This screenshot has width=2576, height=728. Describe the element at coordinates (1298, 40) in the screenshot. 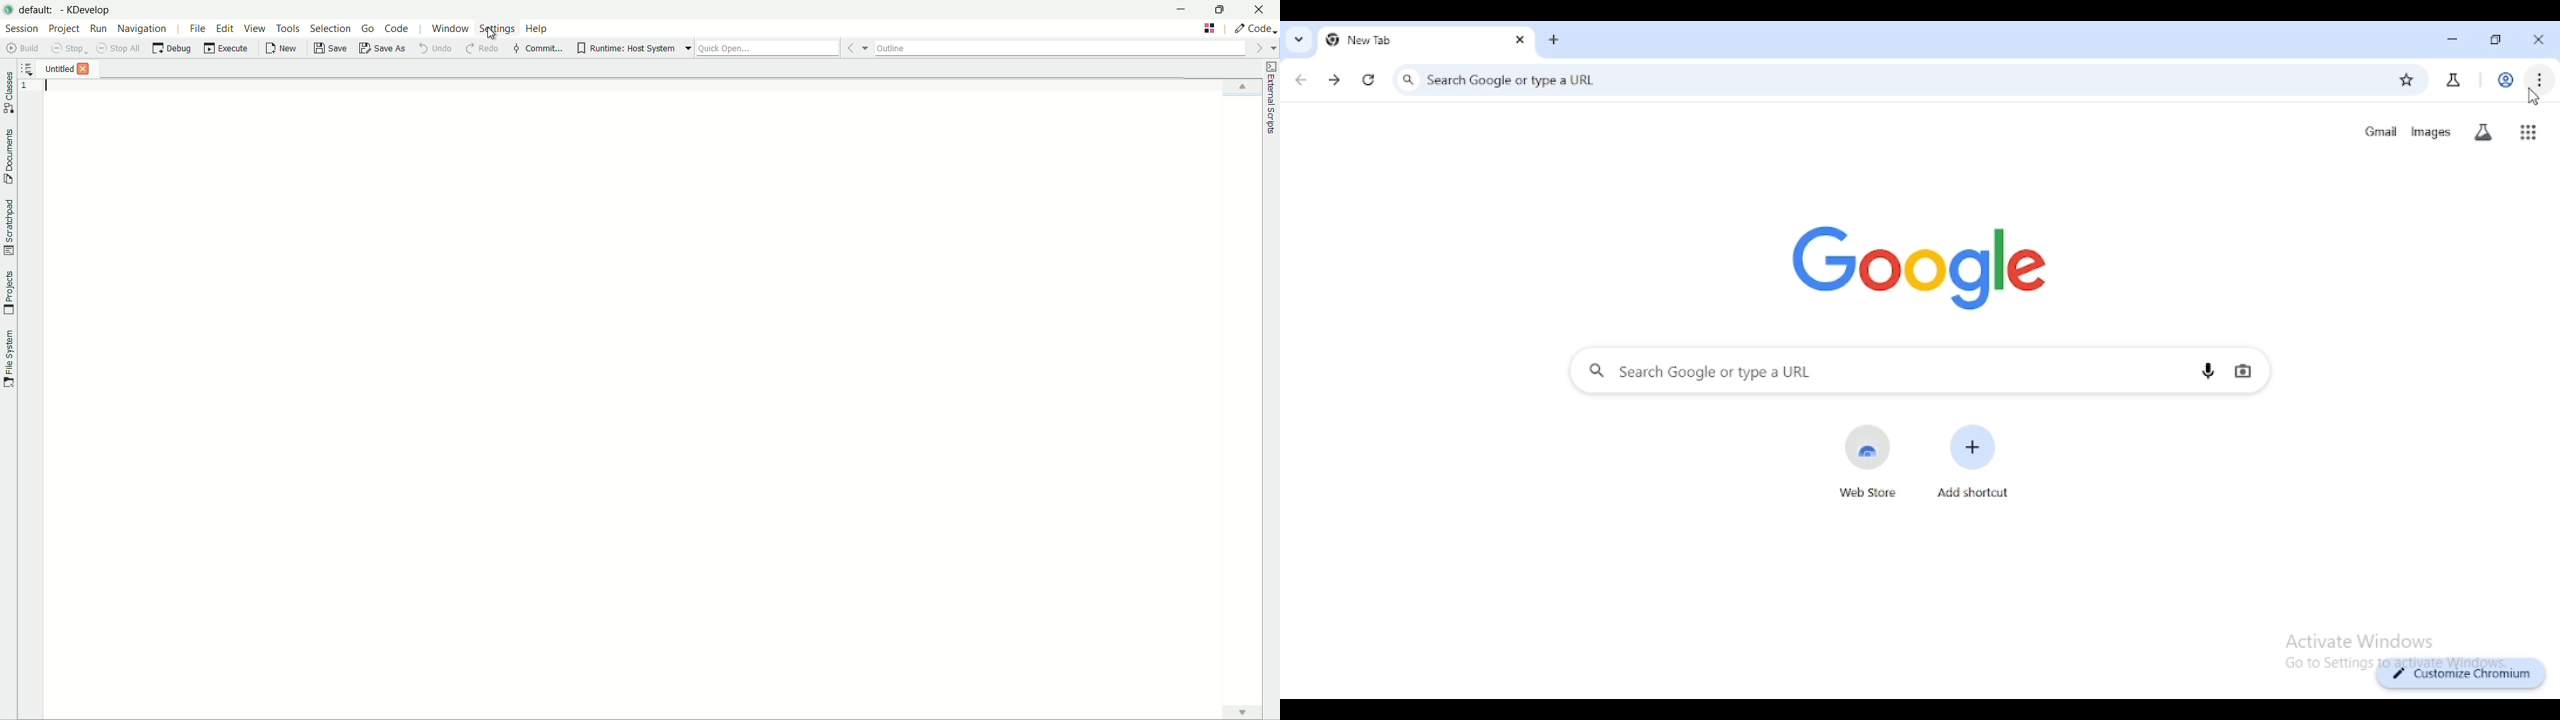

I see `search tabs` at that location.